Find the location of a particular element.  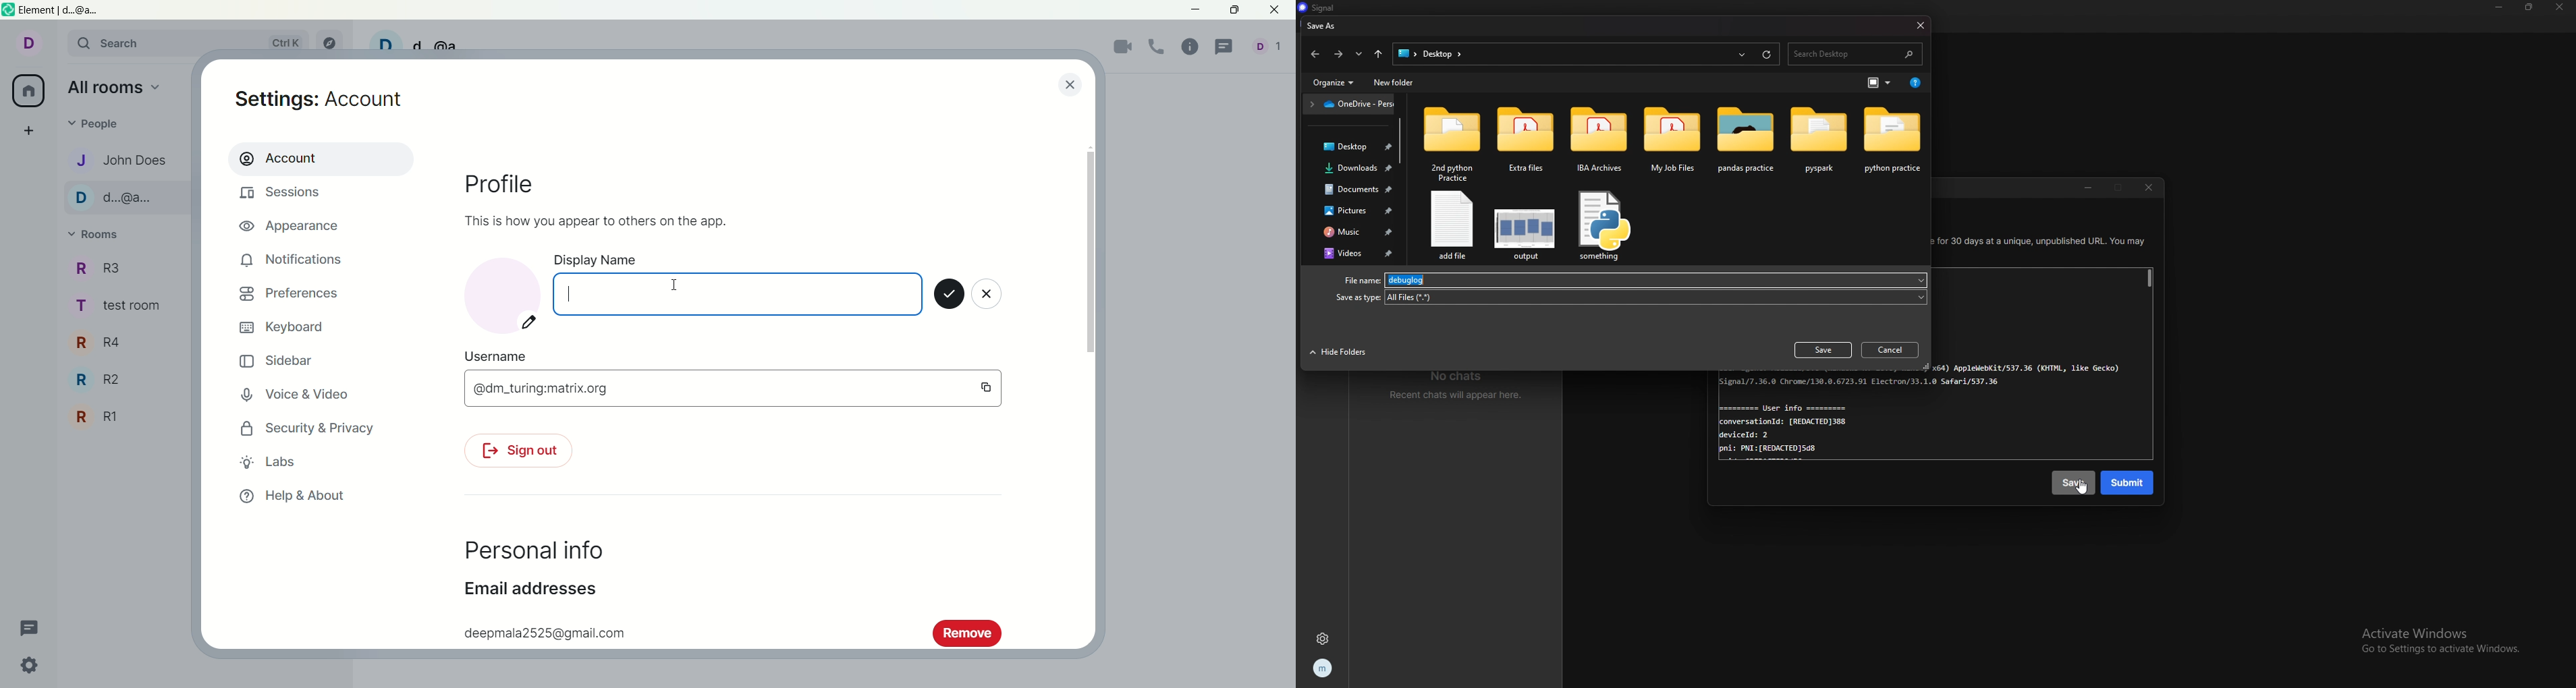

video call is located at coordinates (1124, 49).